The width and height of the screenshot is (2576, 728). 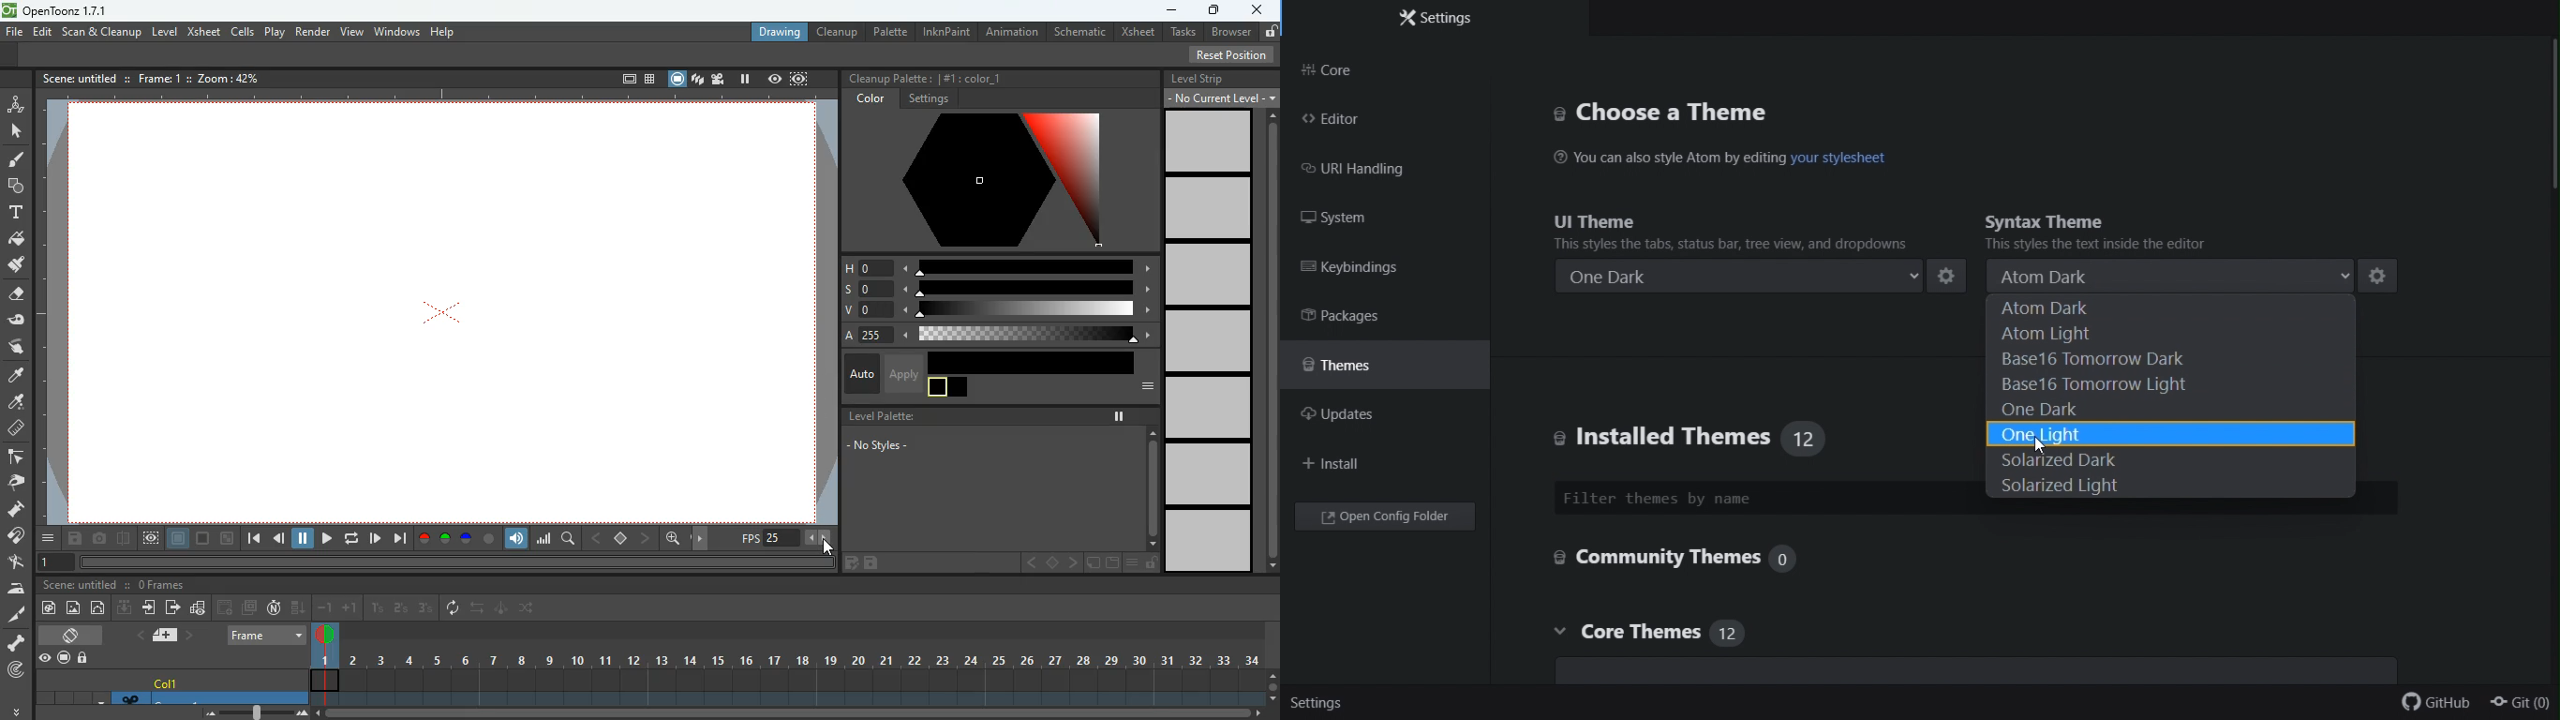 I want to click on brush, so click(x=15, y=265).